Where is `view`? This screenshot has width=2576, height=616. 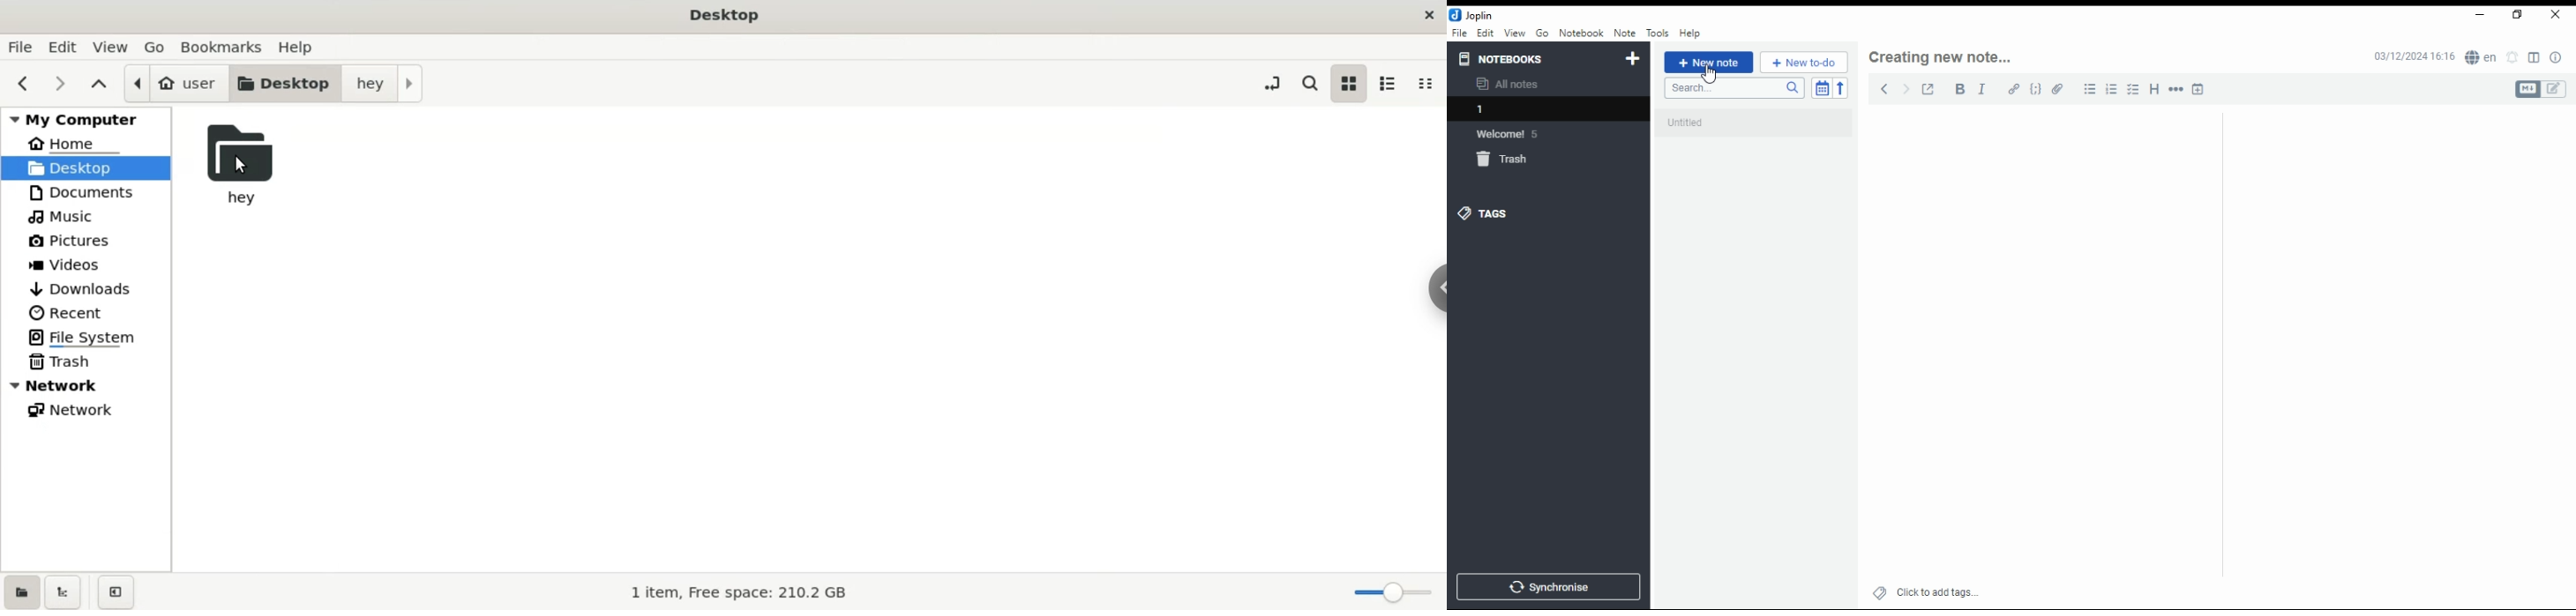
view is located at coordinates (1515, 33).